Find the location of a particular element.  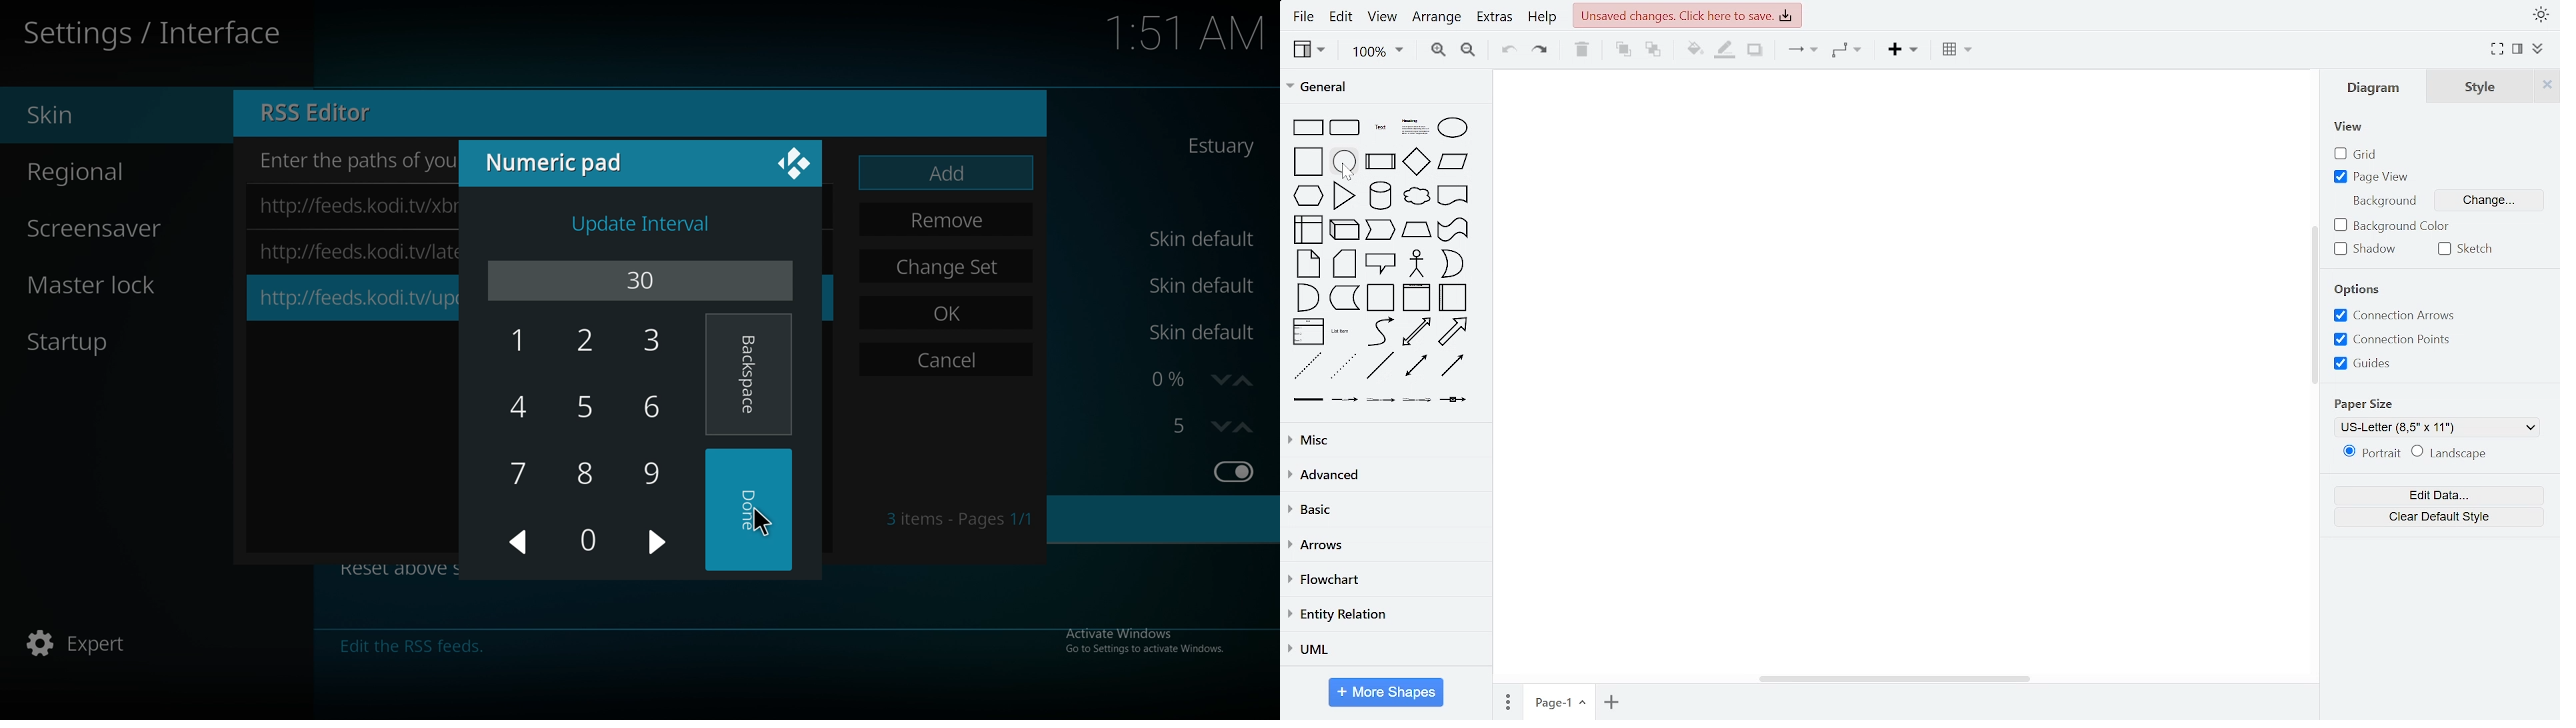

extras is located at coordinates (1495, 19).